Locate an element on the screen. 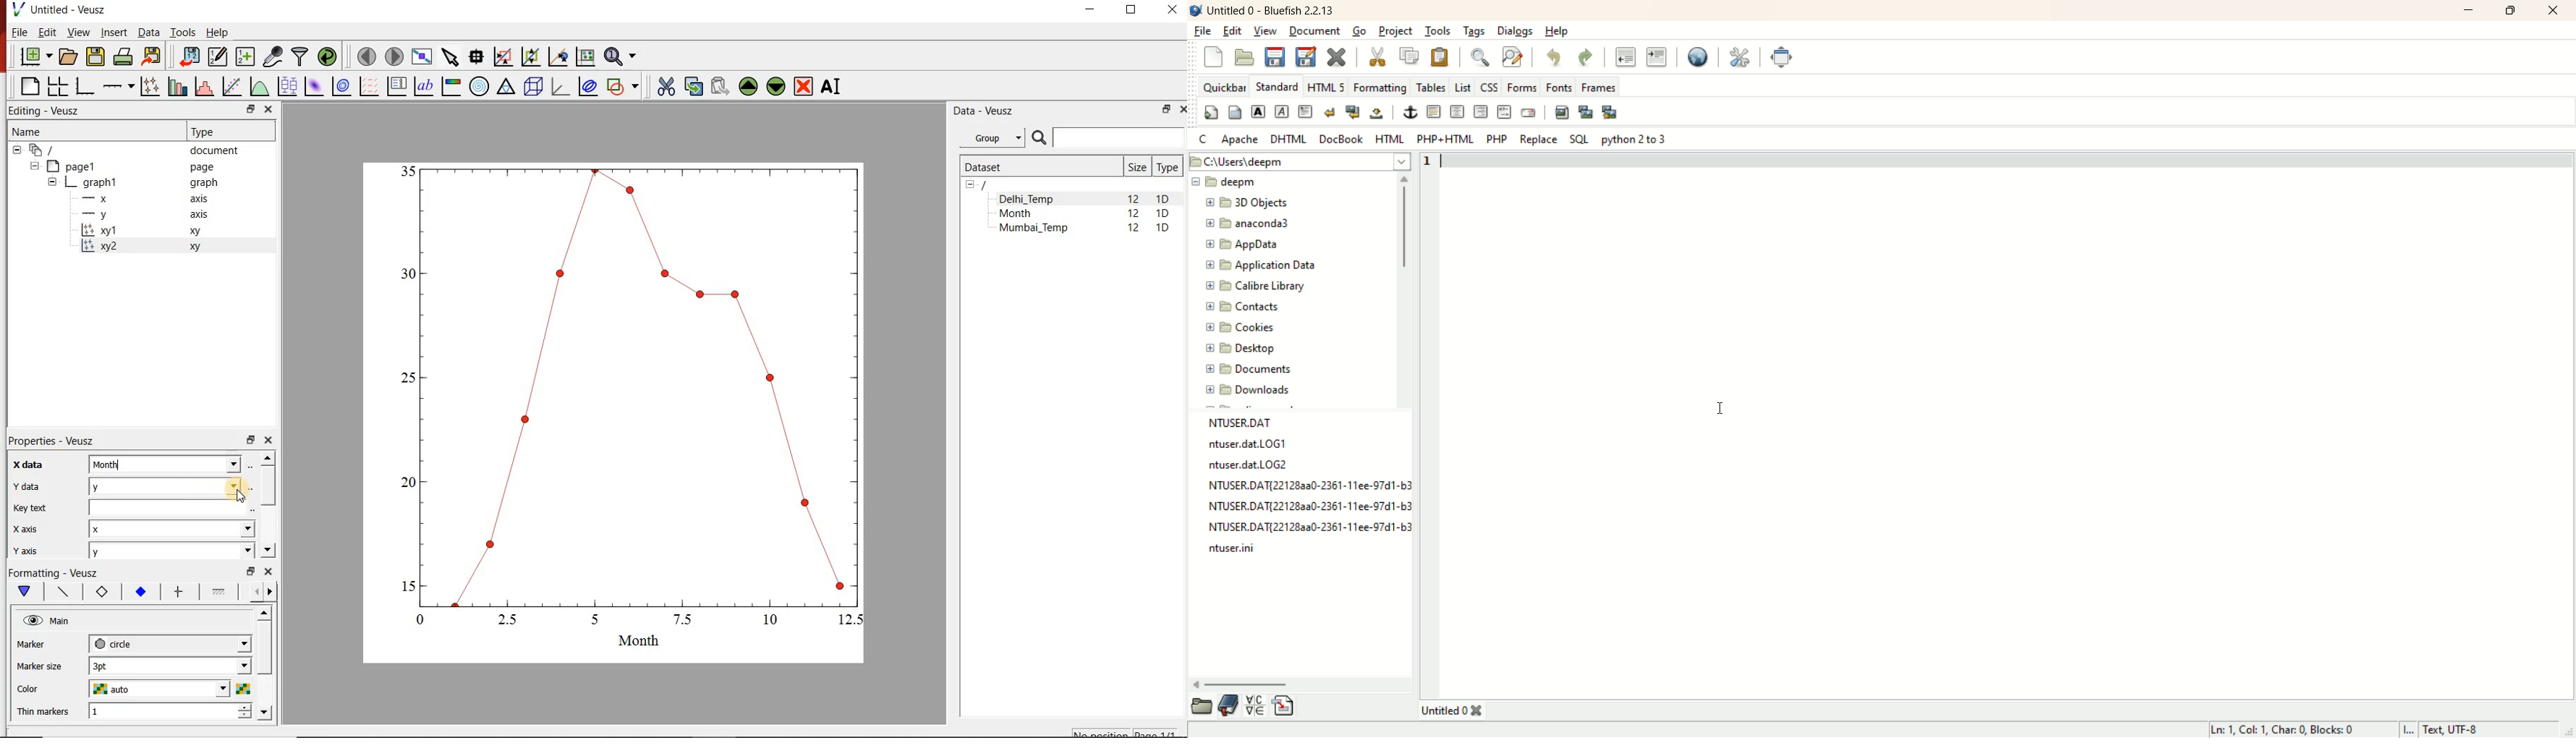 This screenshot has height=756, width=2576. move to the next page is located at coordinates (394, 57).